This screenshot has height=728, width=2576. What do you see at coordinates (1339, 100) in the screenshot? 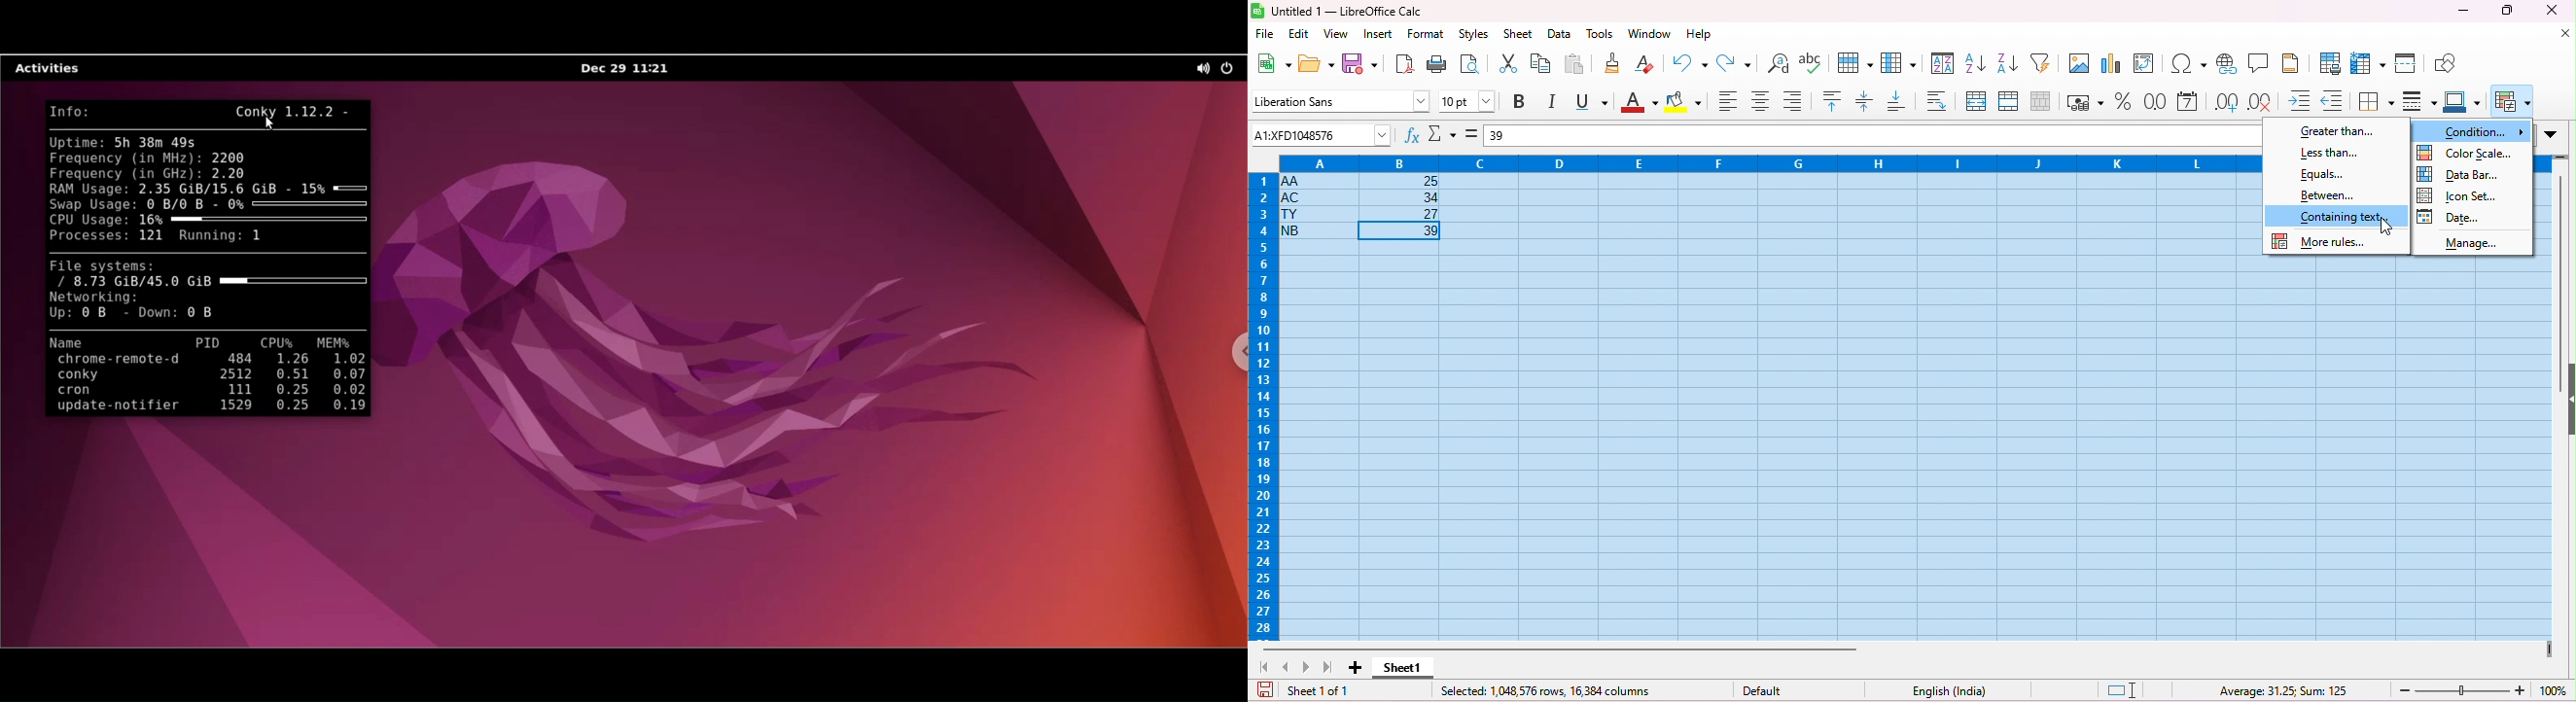
I see `font style` at bounding box center [1339, 100].